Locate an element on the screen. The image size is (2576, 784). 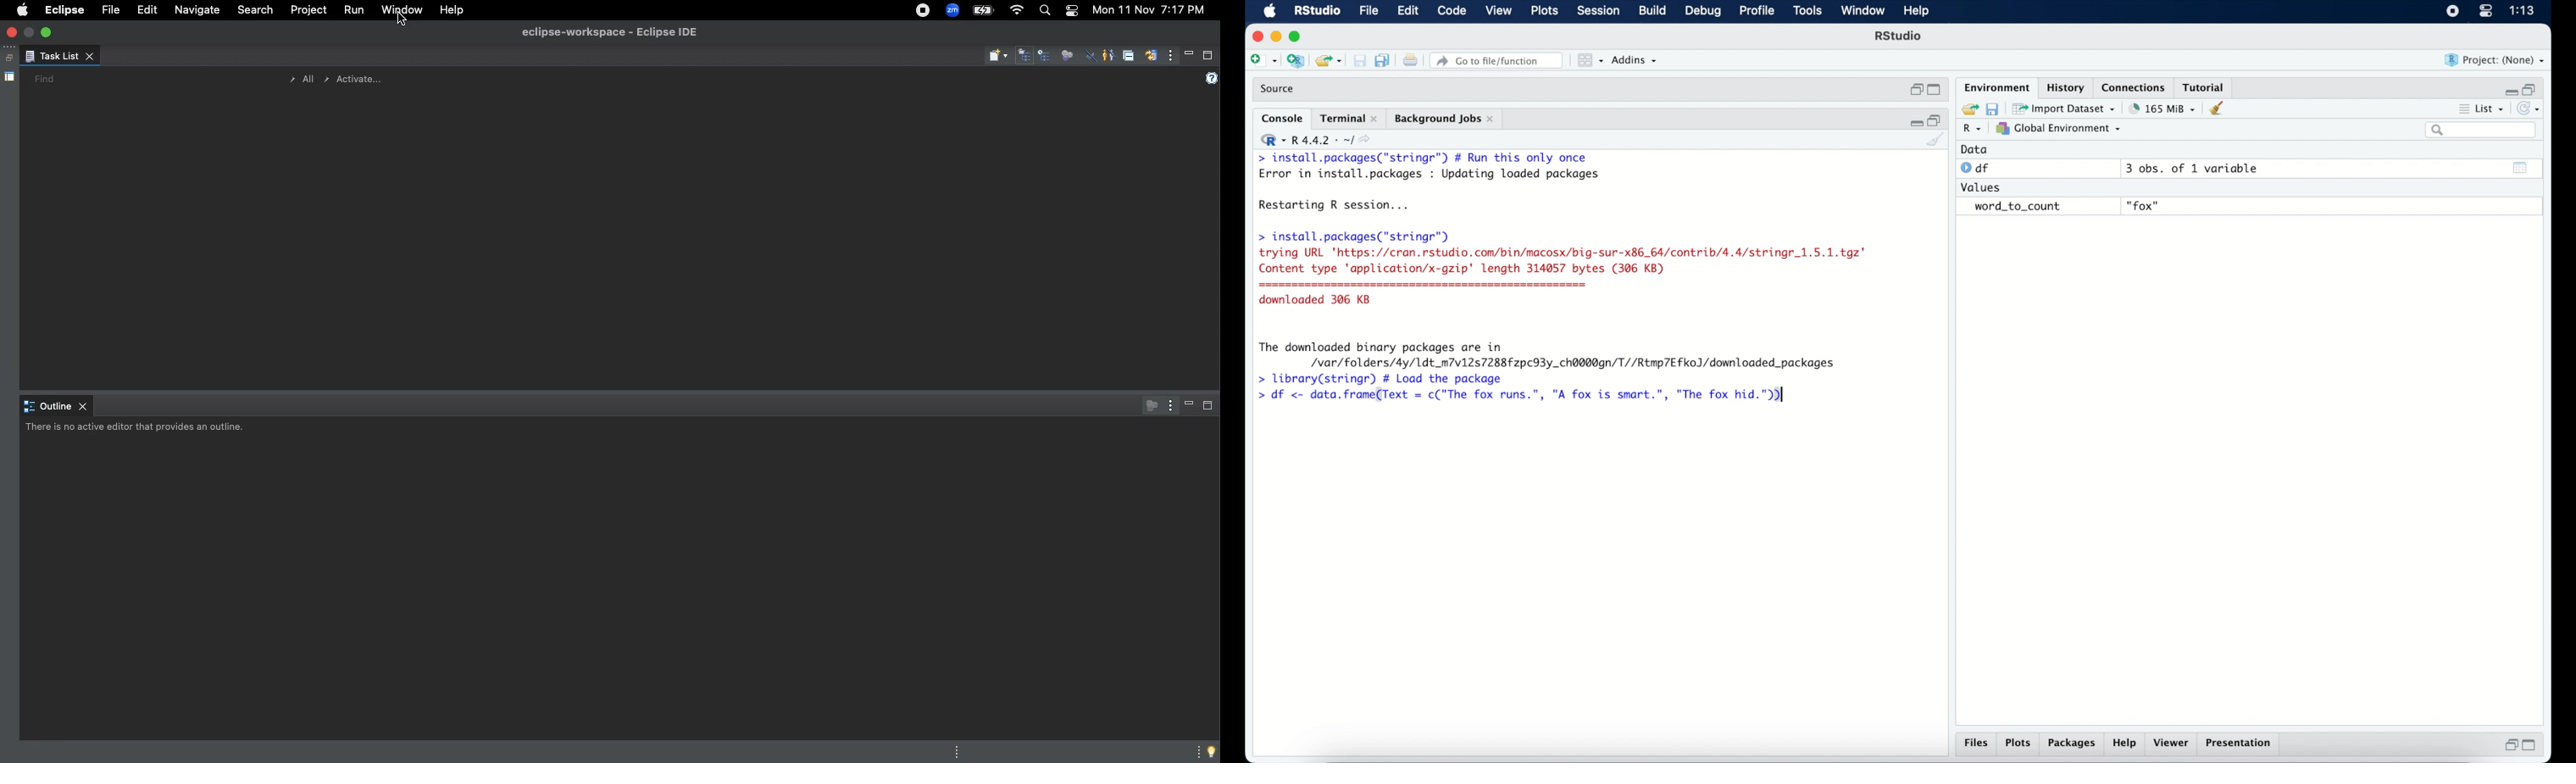
Collapse all is located at coordinates (1128, 58).